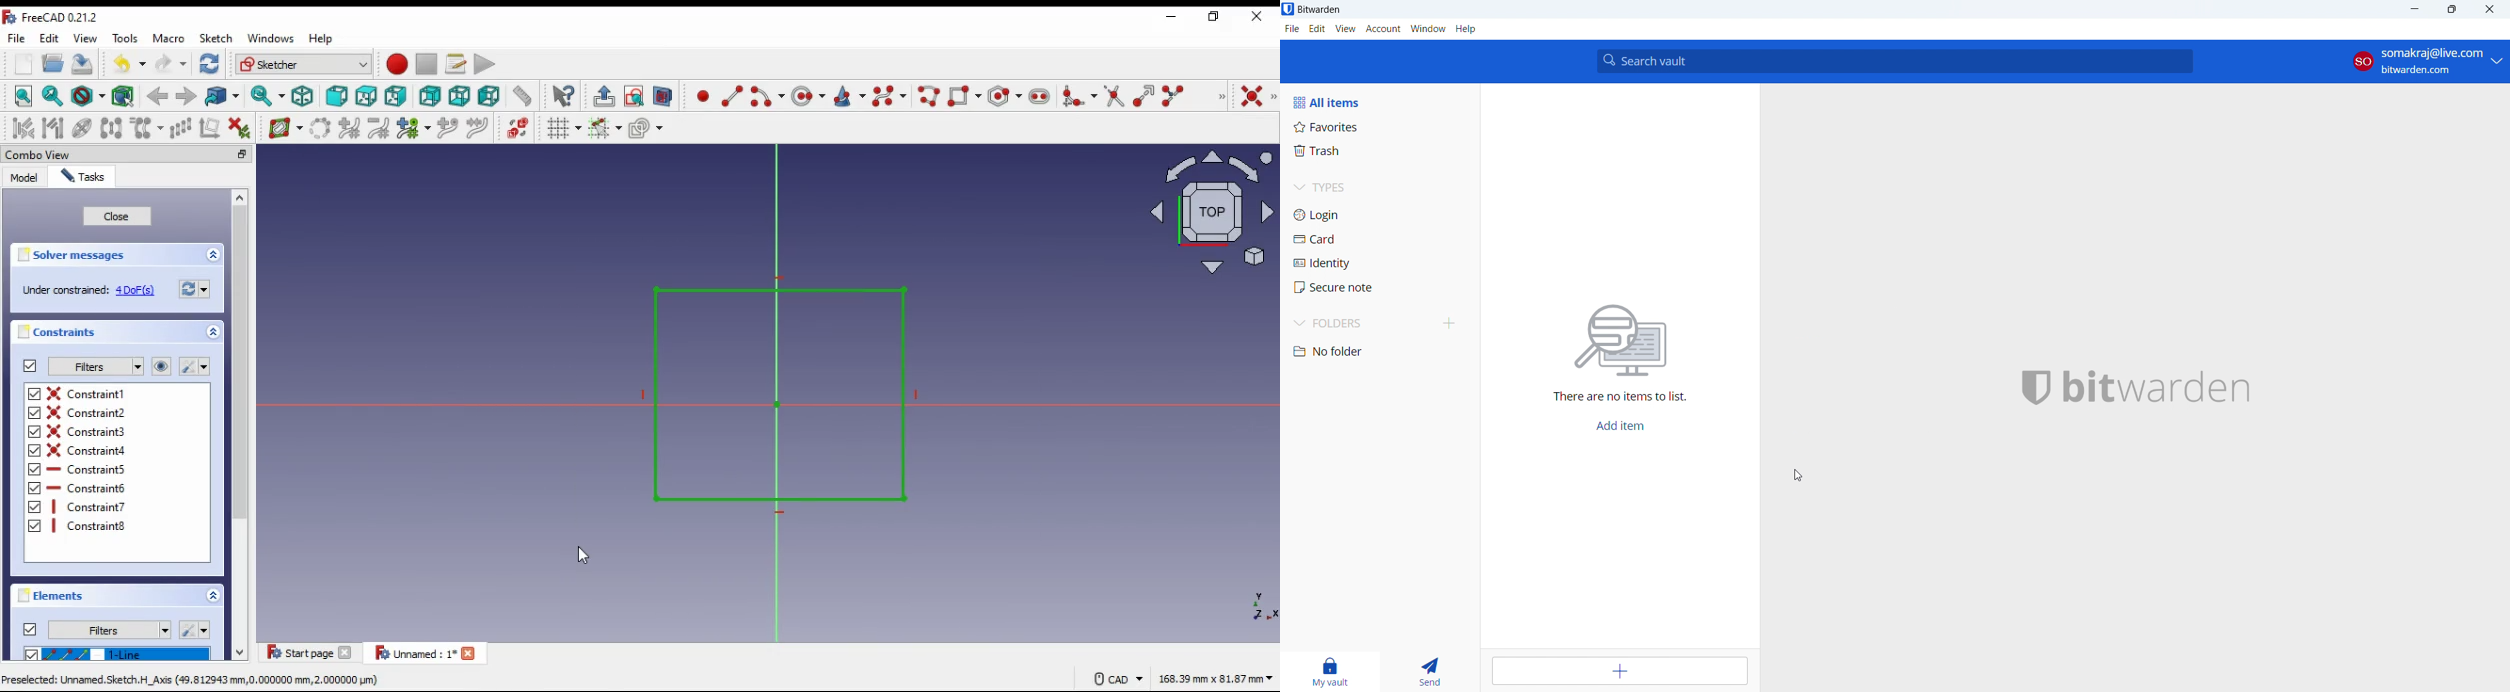 This screenshot has width=2520, height=700. What do you see at coordinates (303, 96) in the screenshot?
I see `isometric` at bounding box center [303, 96].